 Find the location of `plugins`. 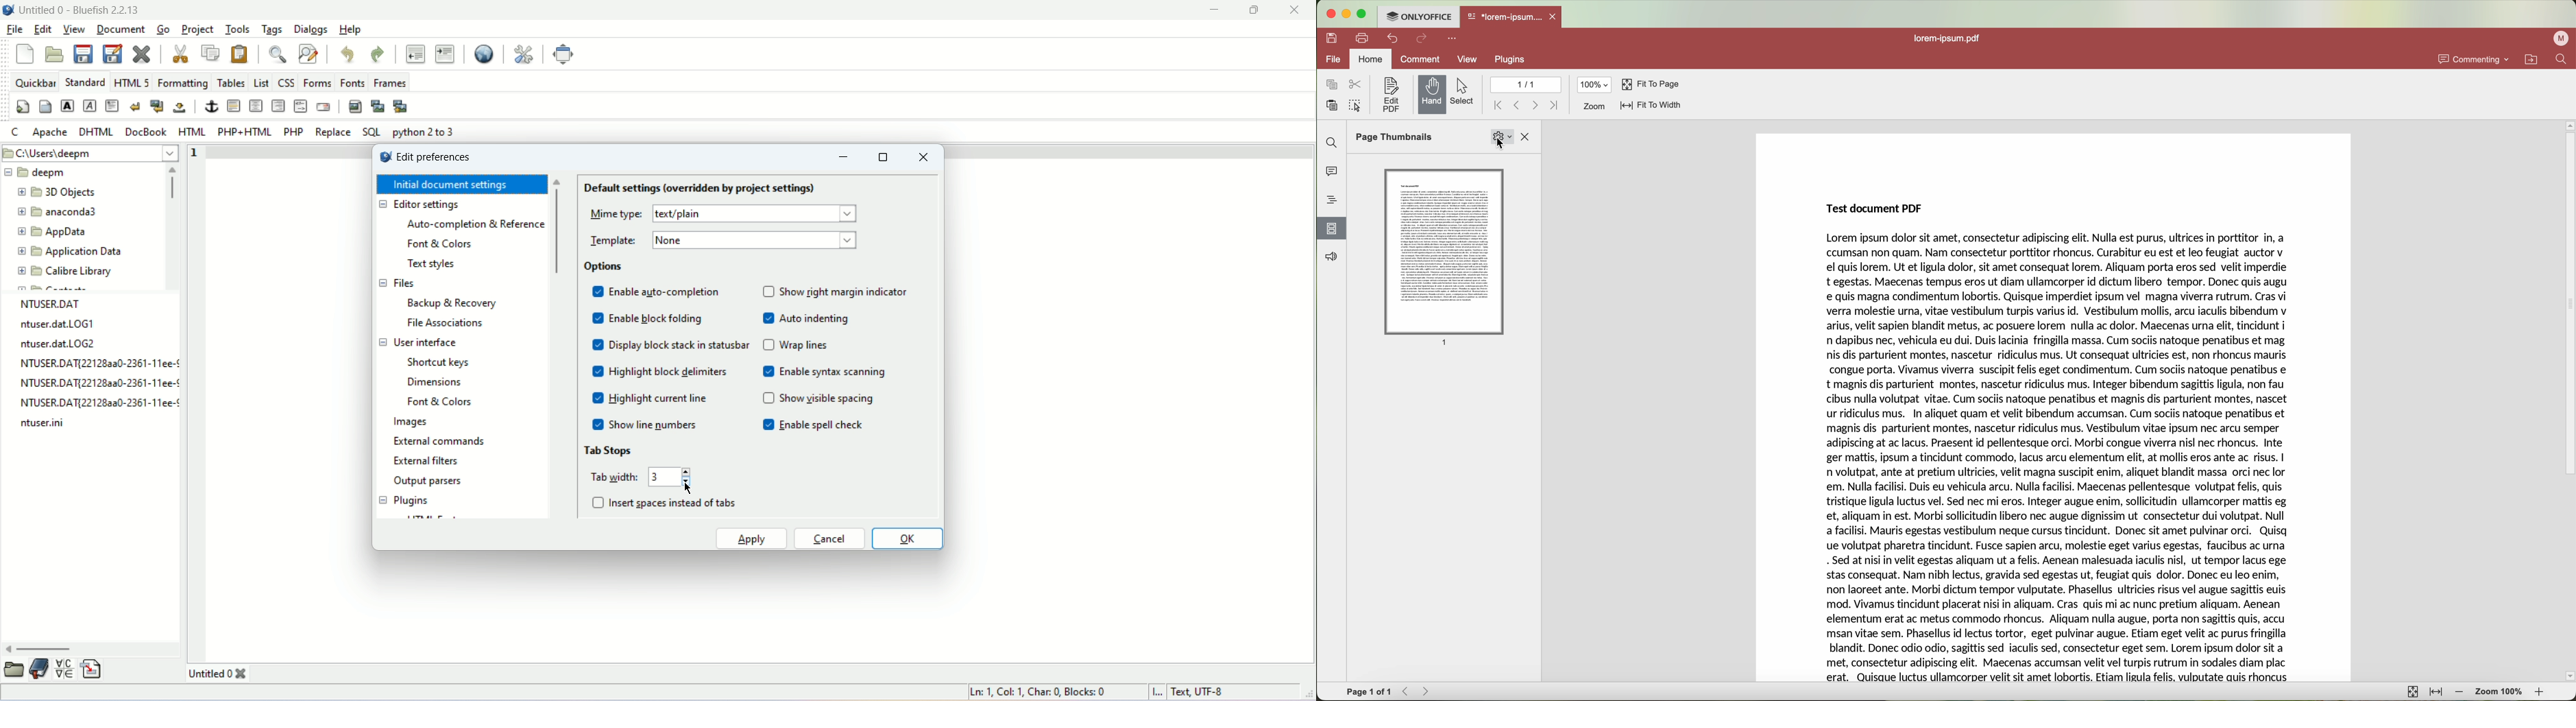

plugins is located at coordinates (1510, 60).